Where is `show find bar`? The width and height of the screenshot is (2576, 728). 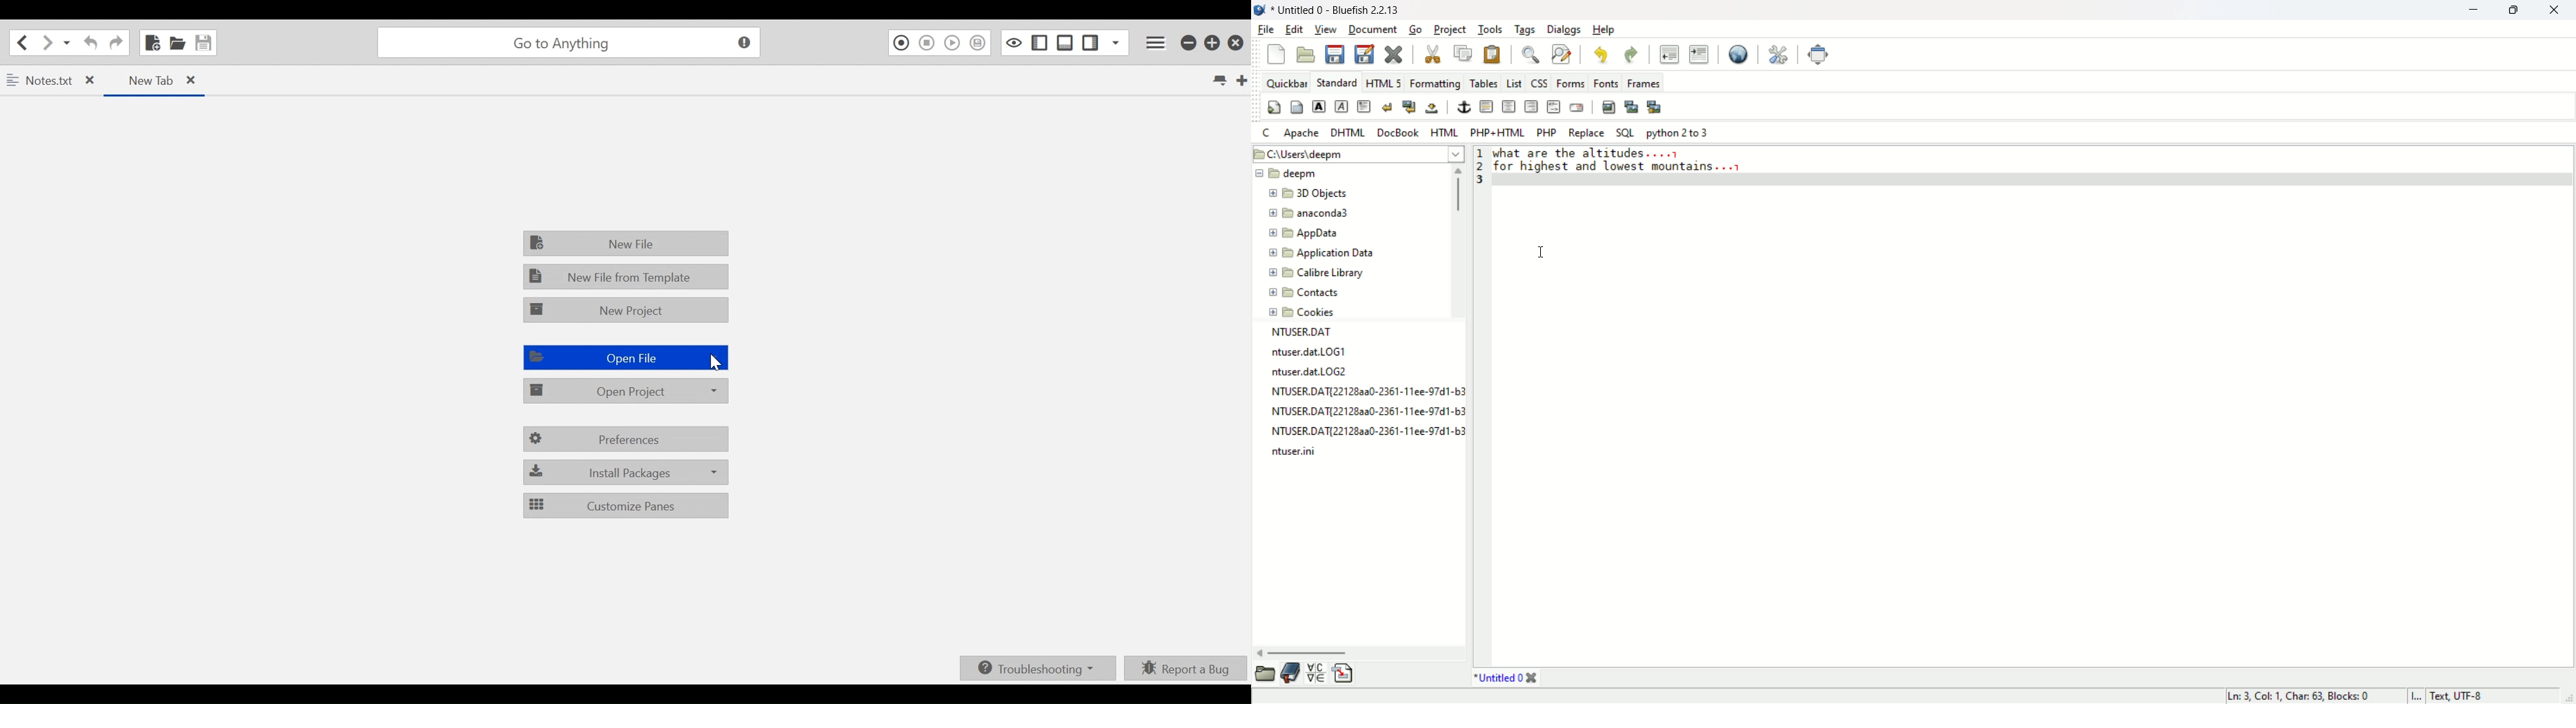
show find bar is located at coordinates (1531, 55).